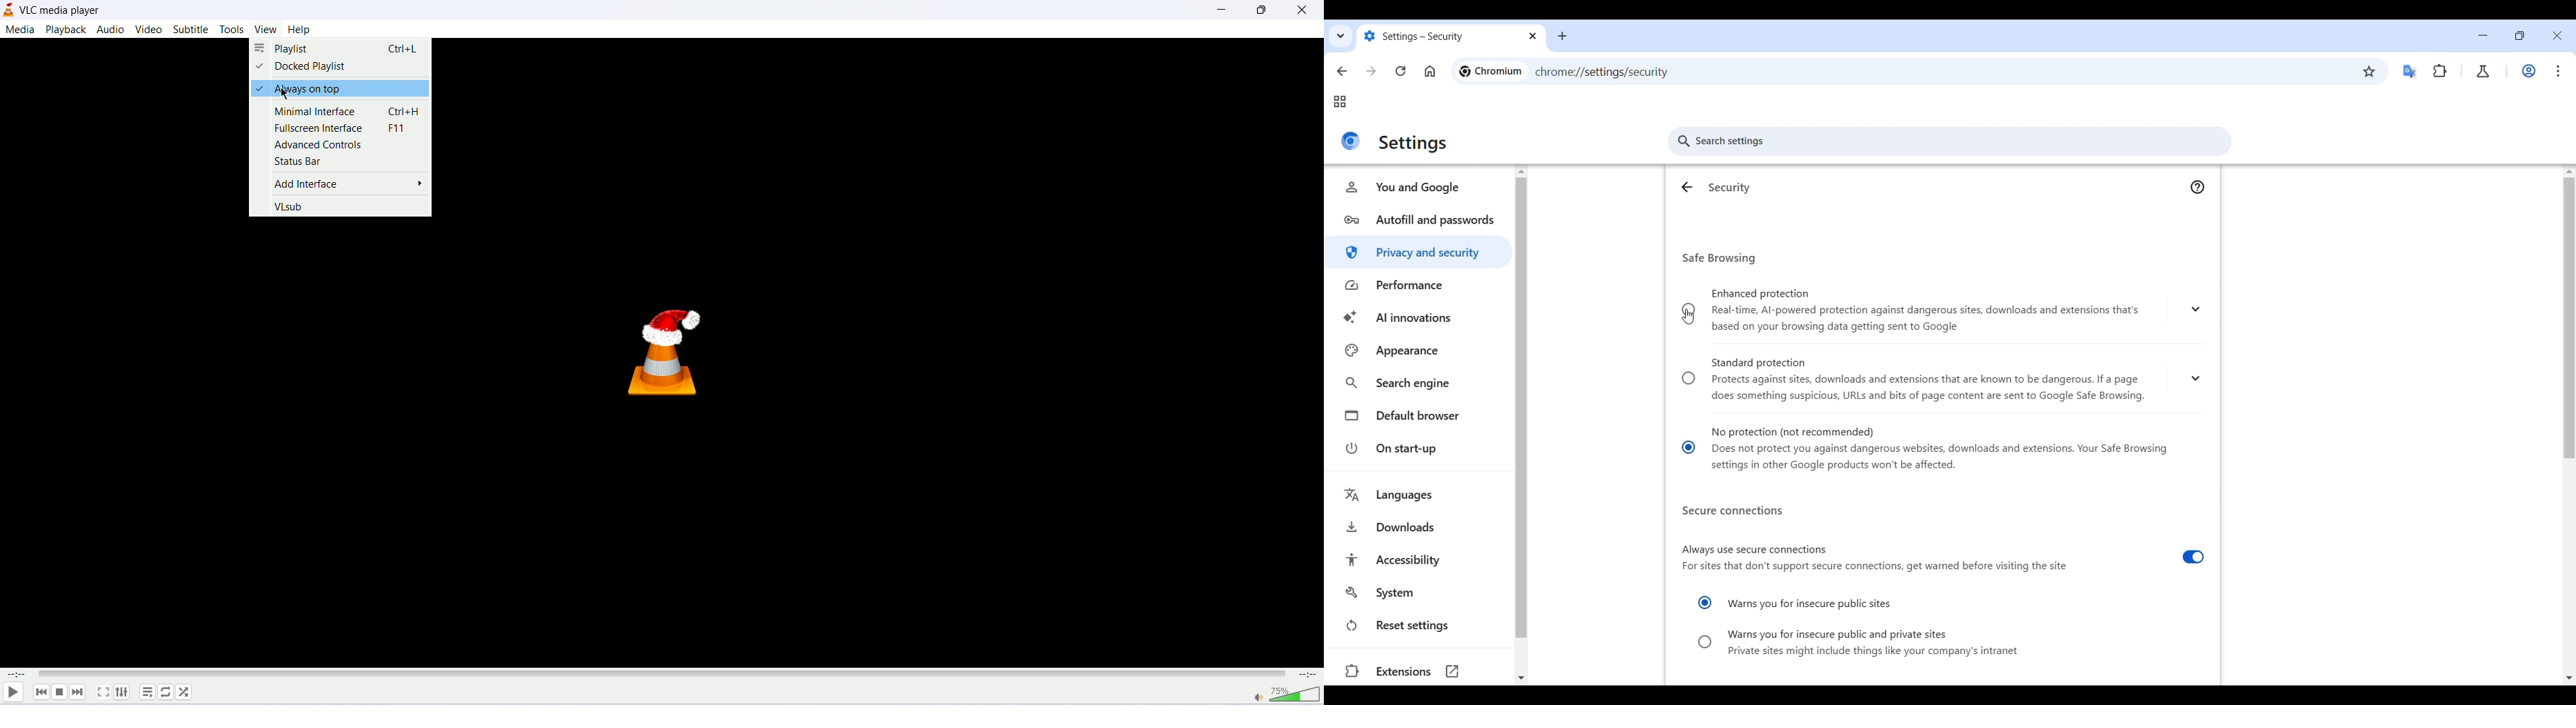  What do you see at coordinates (12, 693) in the screenshot?
I see `play/pause` at bounding box center [12, 693].